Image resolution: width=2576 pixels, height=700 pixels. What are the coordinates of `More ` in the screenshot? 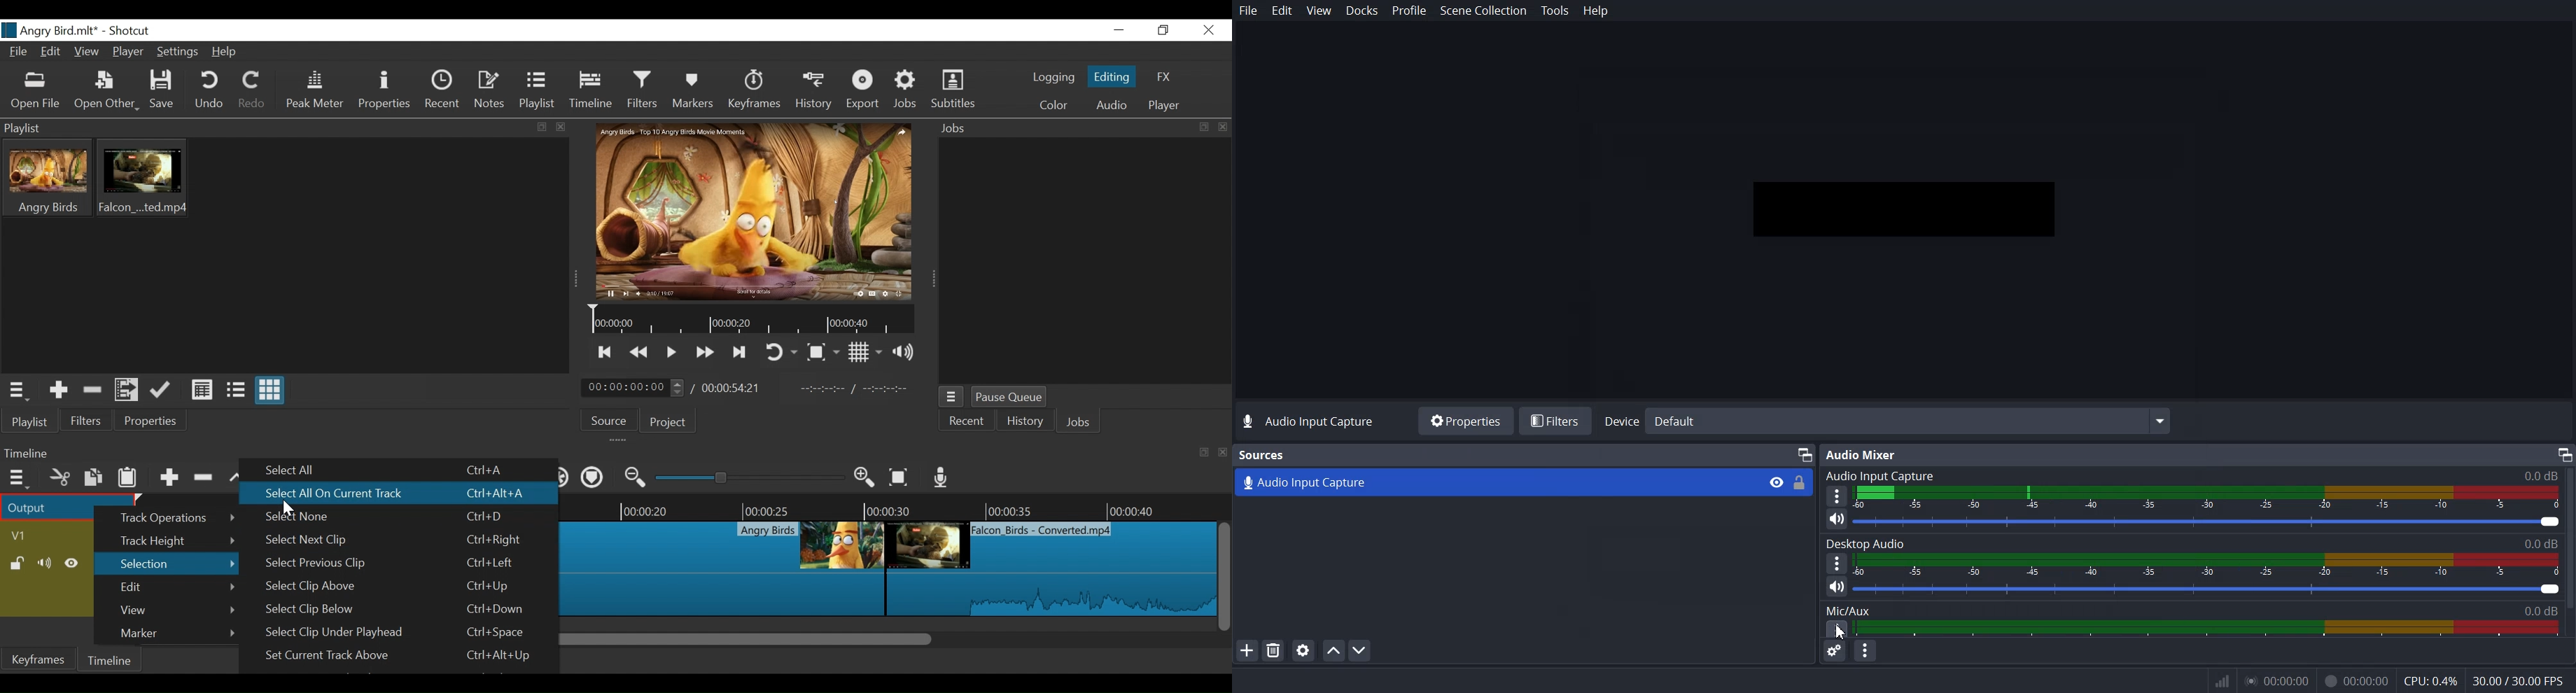 It's located at (1836, 496).